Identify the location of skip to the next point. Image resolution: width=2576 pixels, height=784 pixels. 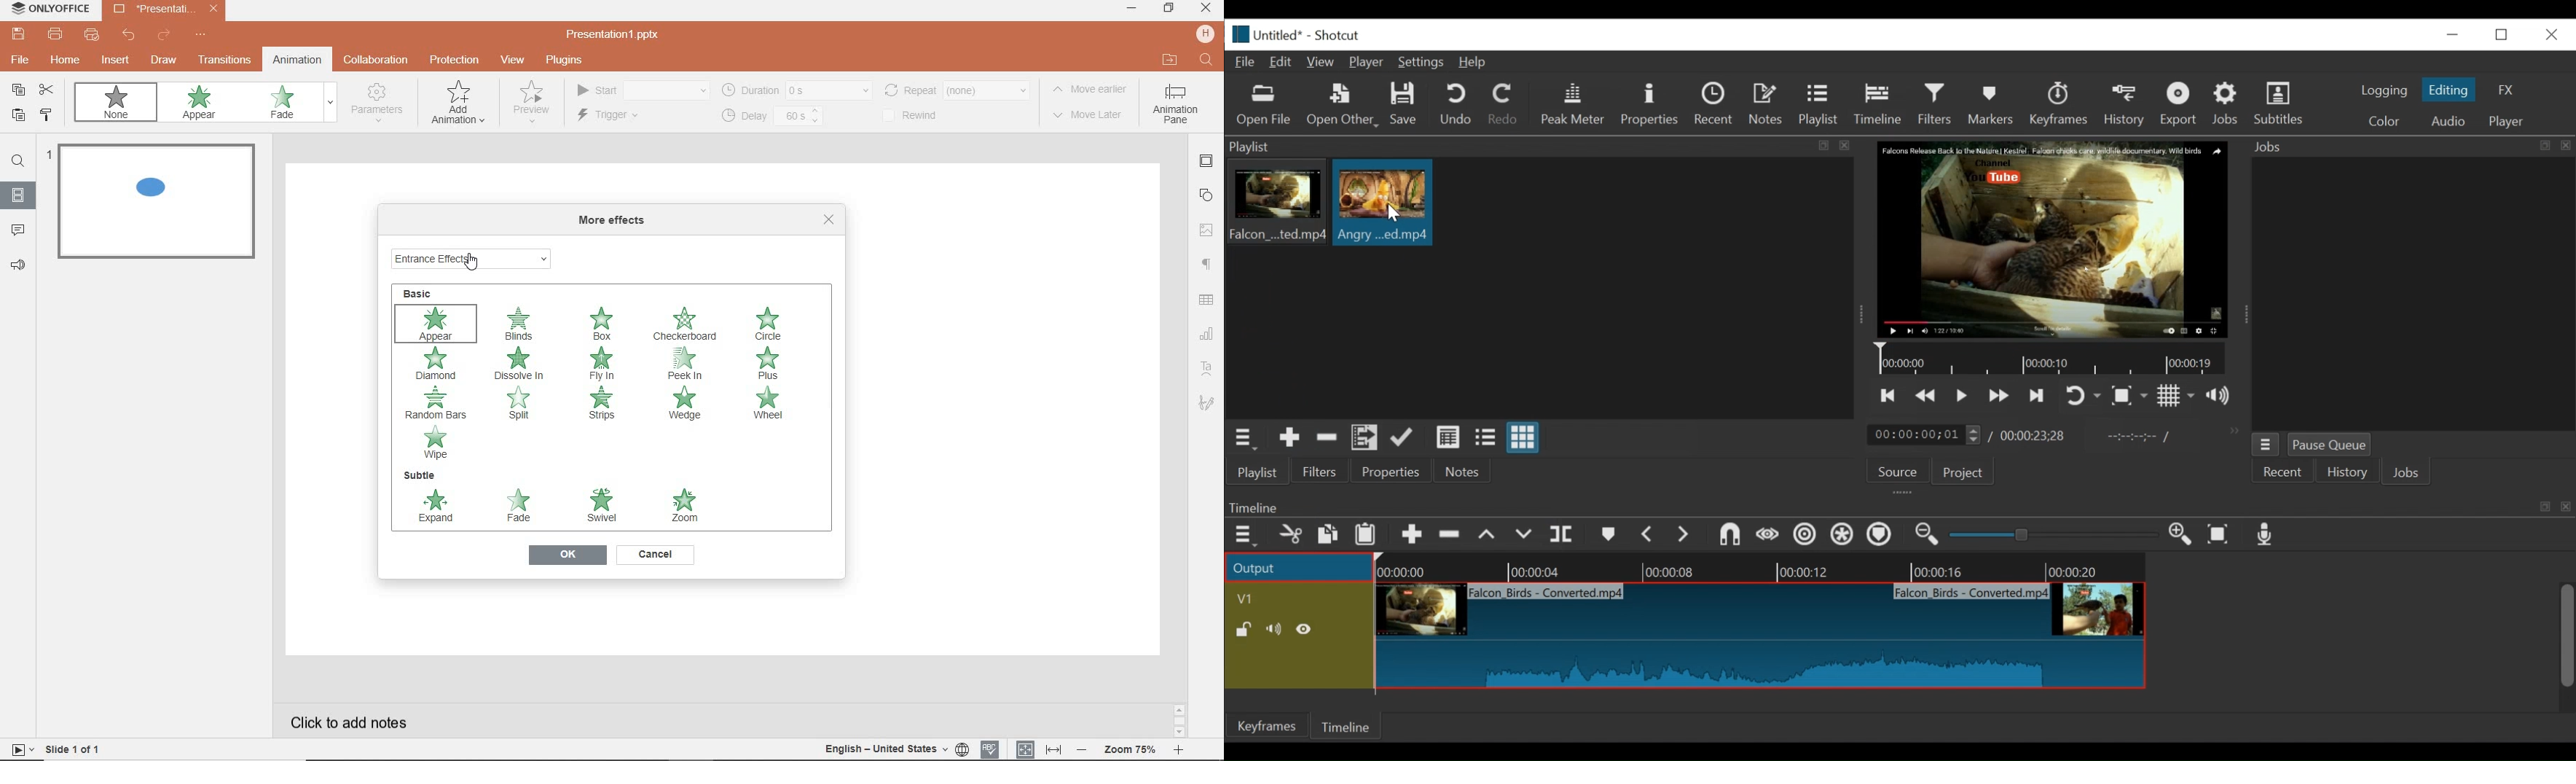
(2039, 395).